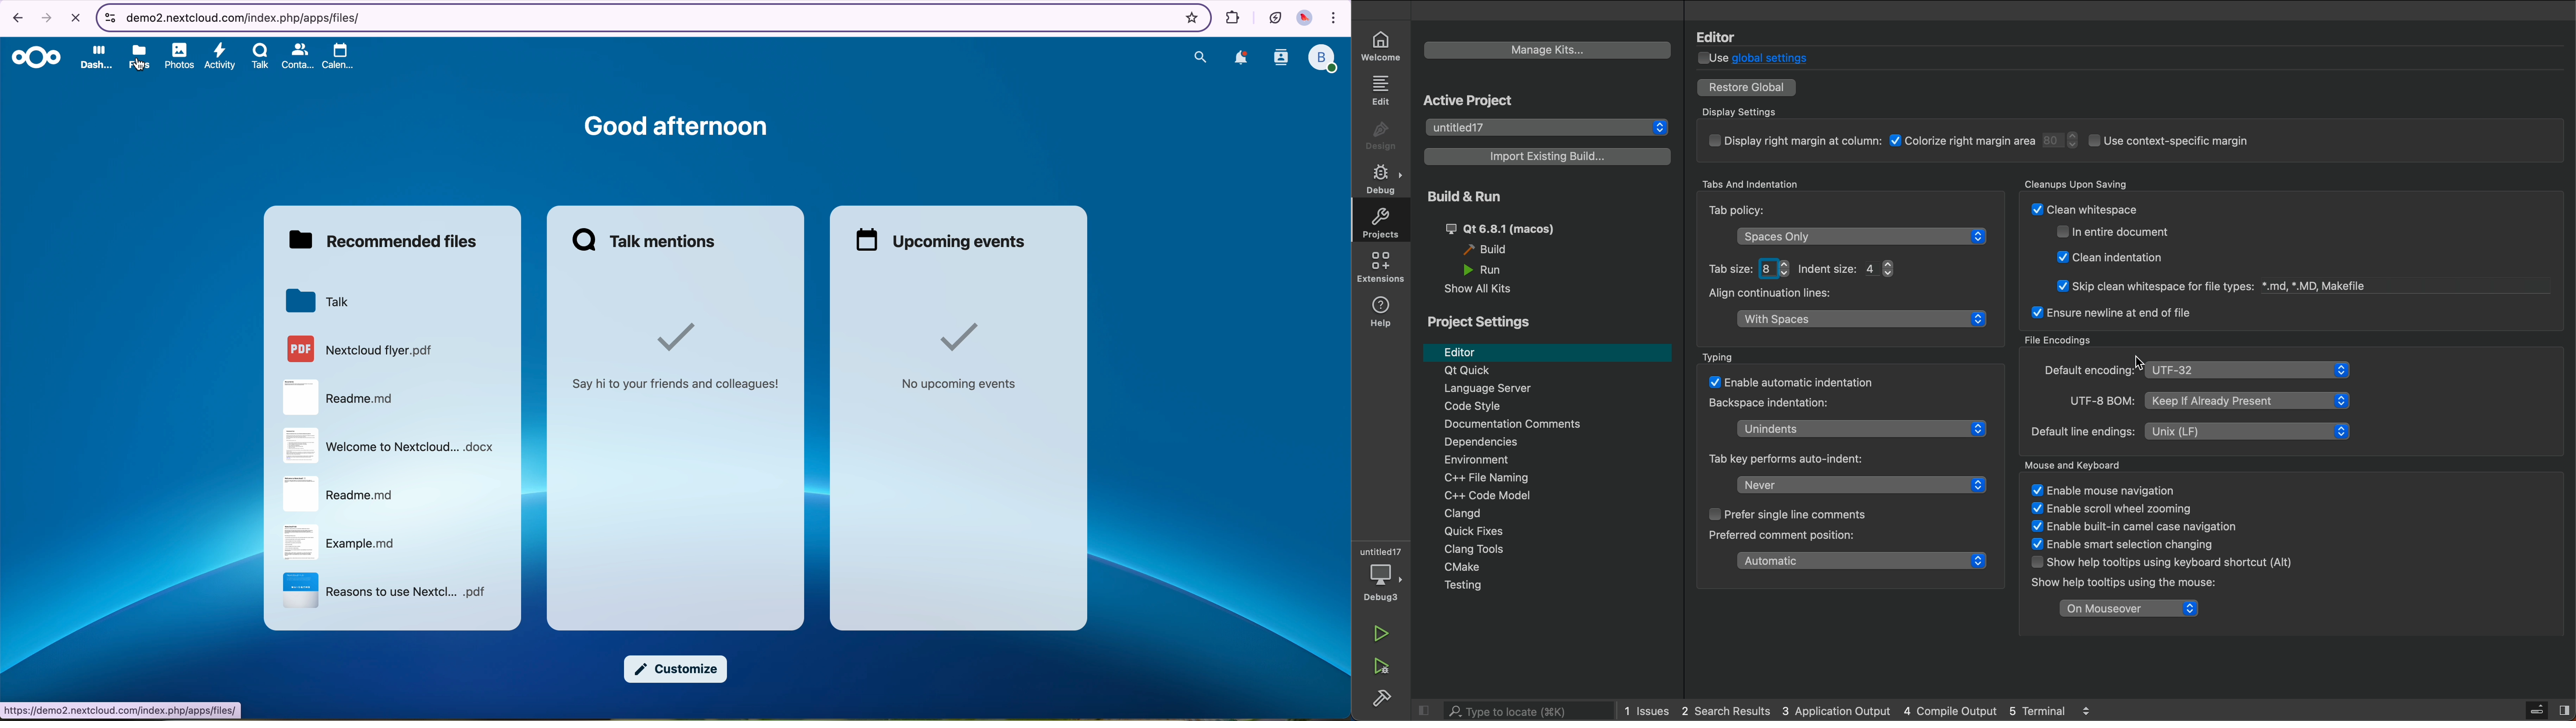 Image resolution: width=2576 pixels, height=728 pixels. Describe the element at coordinates (1538, 475) in the screenshot. I see `file naming` at that location.